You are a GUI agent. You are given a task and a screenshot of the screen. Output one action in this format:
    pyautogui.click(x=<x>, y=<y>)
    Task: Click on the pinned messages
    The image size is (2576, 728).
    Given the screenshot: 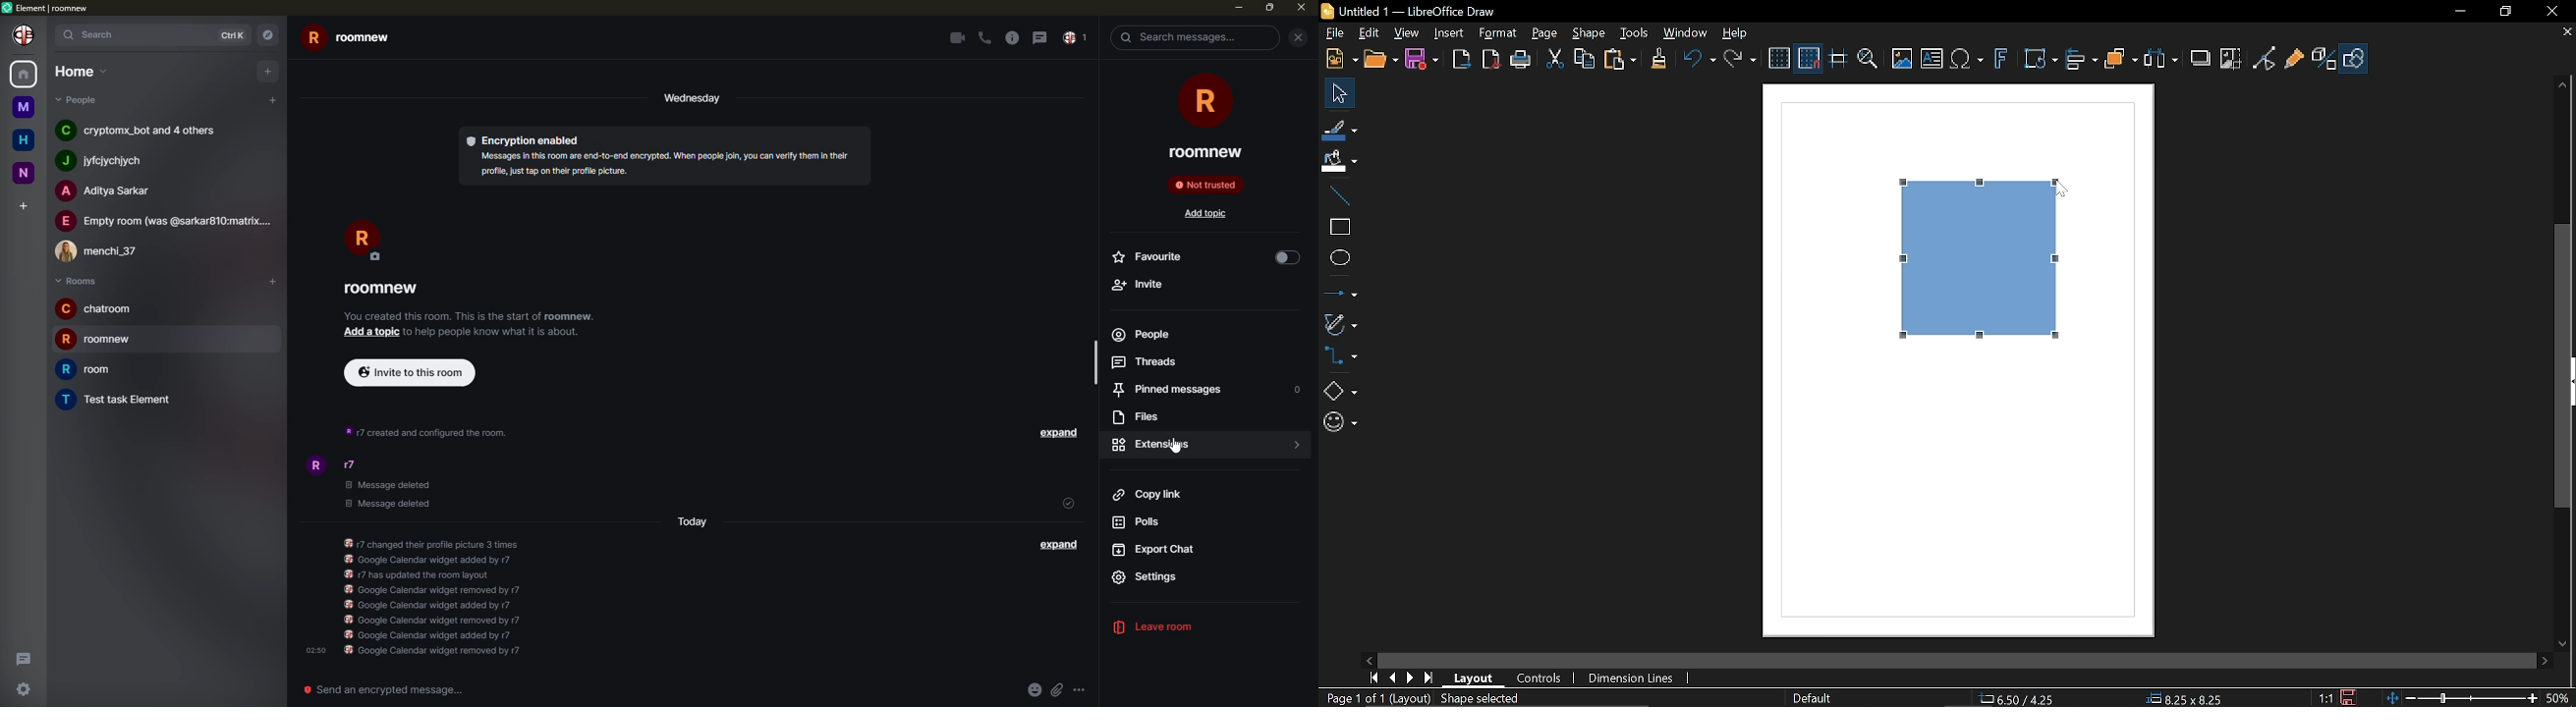 What is the action you would take?
    pyautogui.click(x=1171, y=391)
    